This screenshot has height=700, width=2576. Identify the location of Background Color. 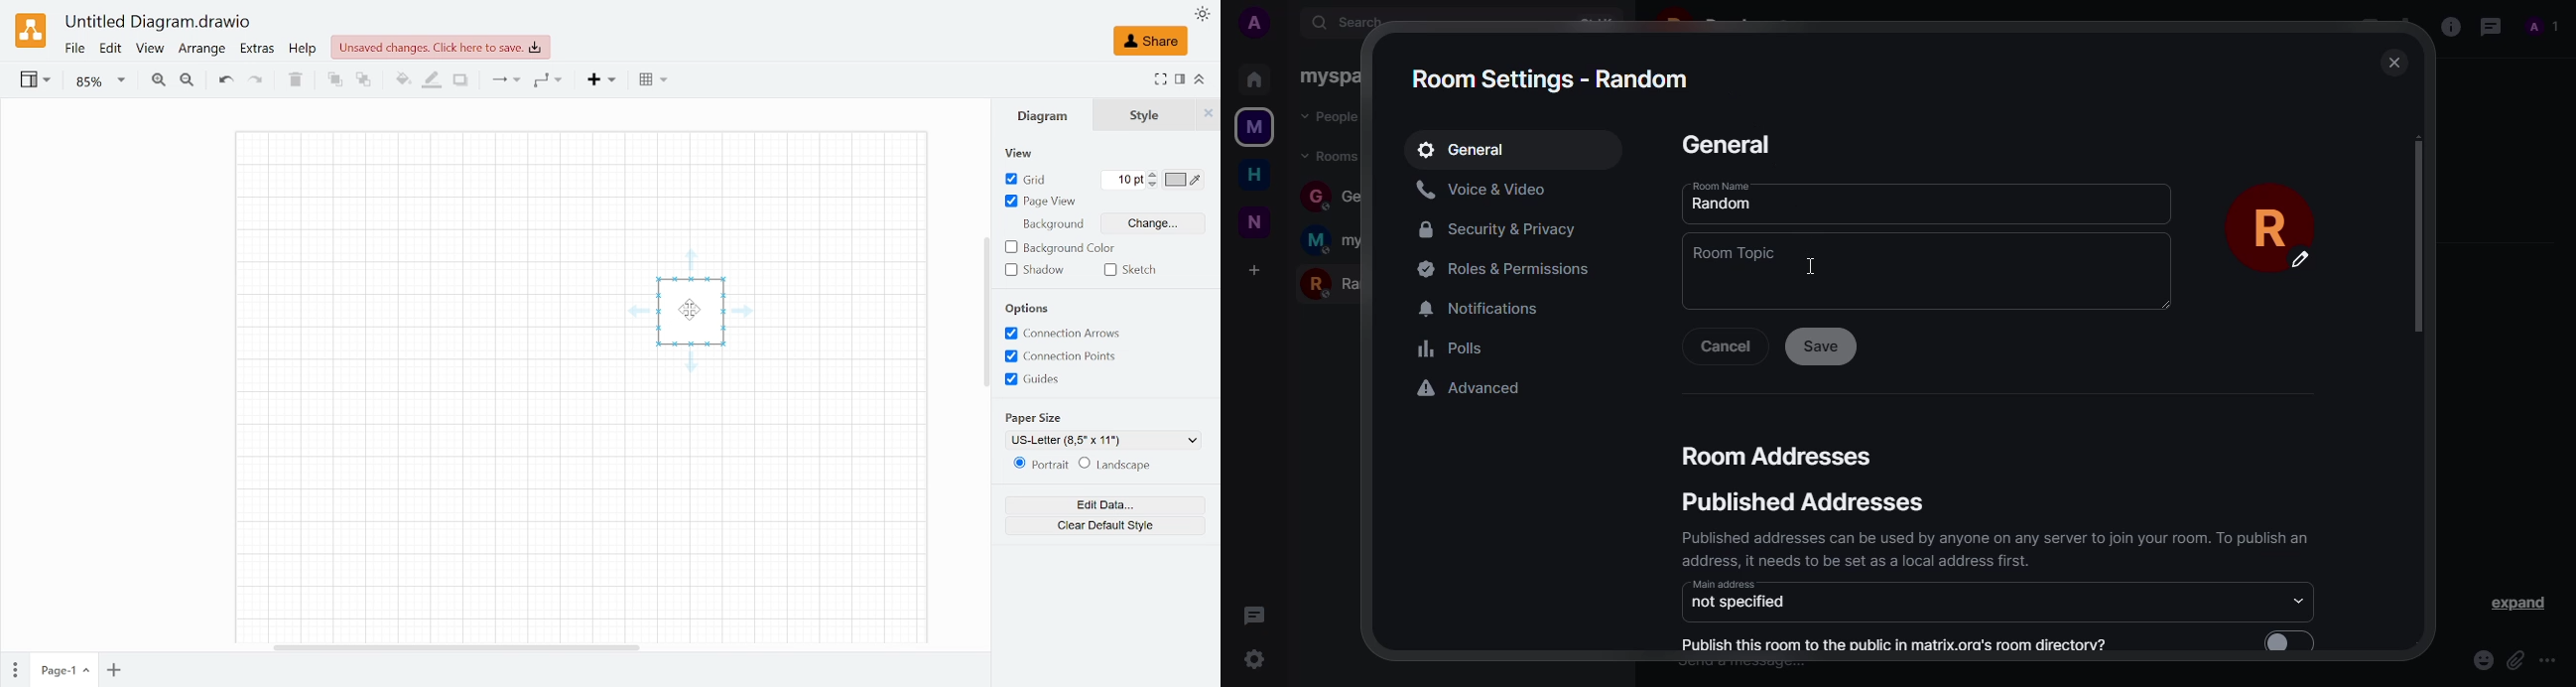
(1062, 246).